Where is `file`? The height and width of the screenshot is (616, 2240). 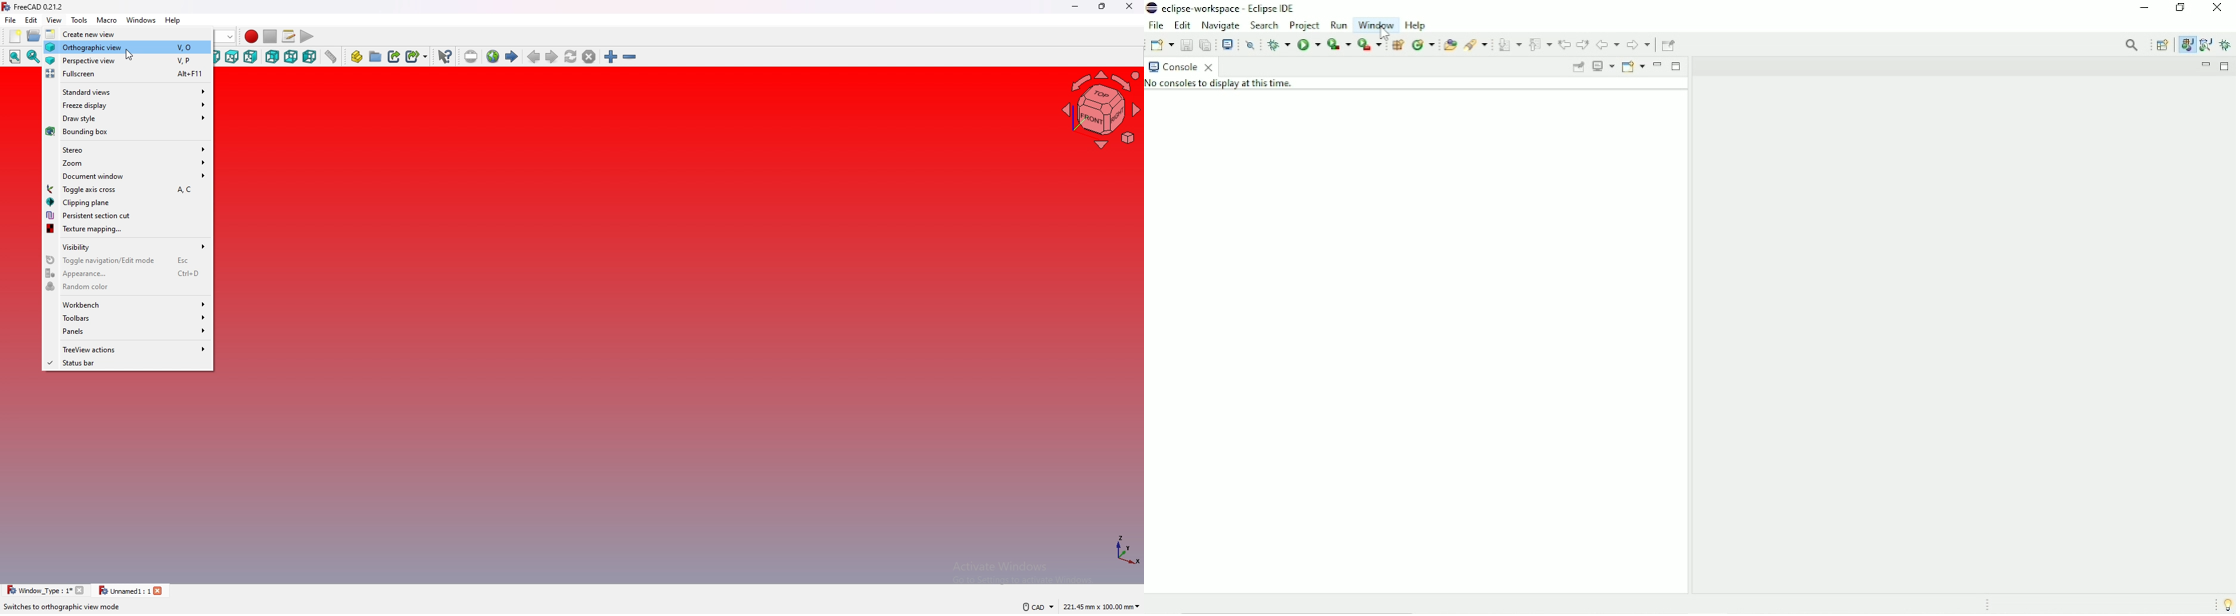
file is located at coordinates (10, 20).